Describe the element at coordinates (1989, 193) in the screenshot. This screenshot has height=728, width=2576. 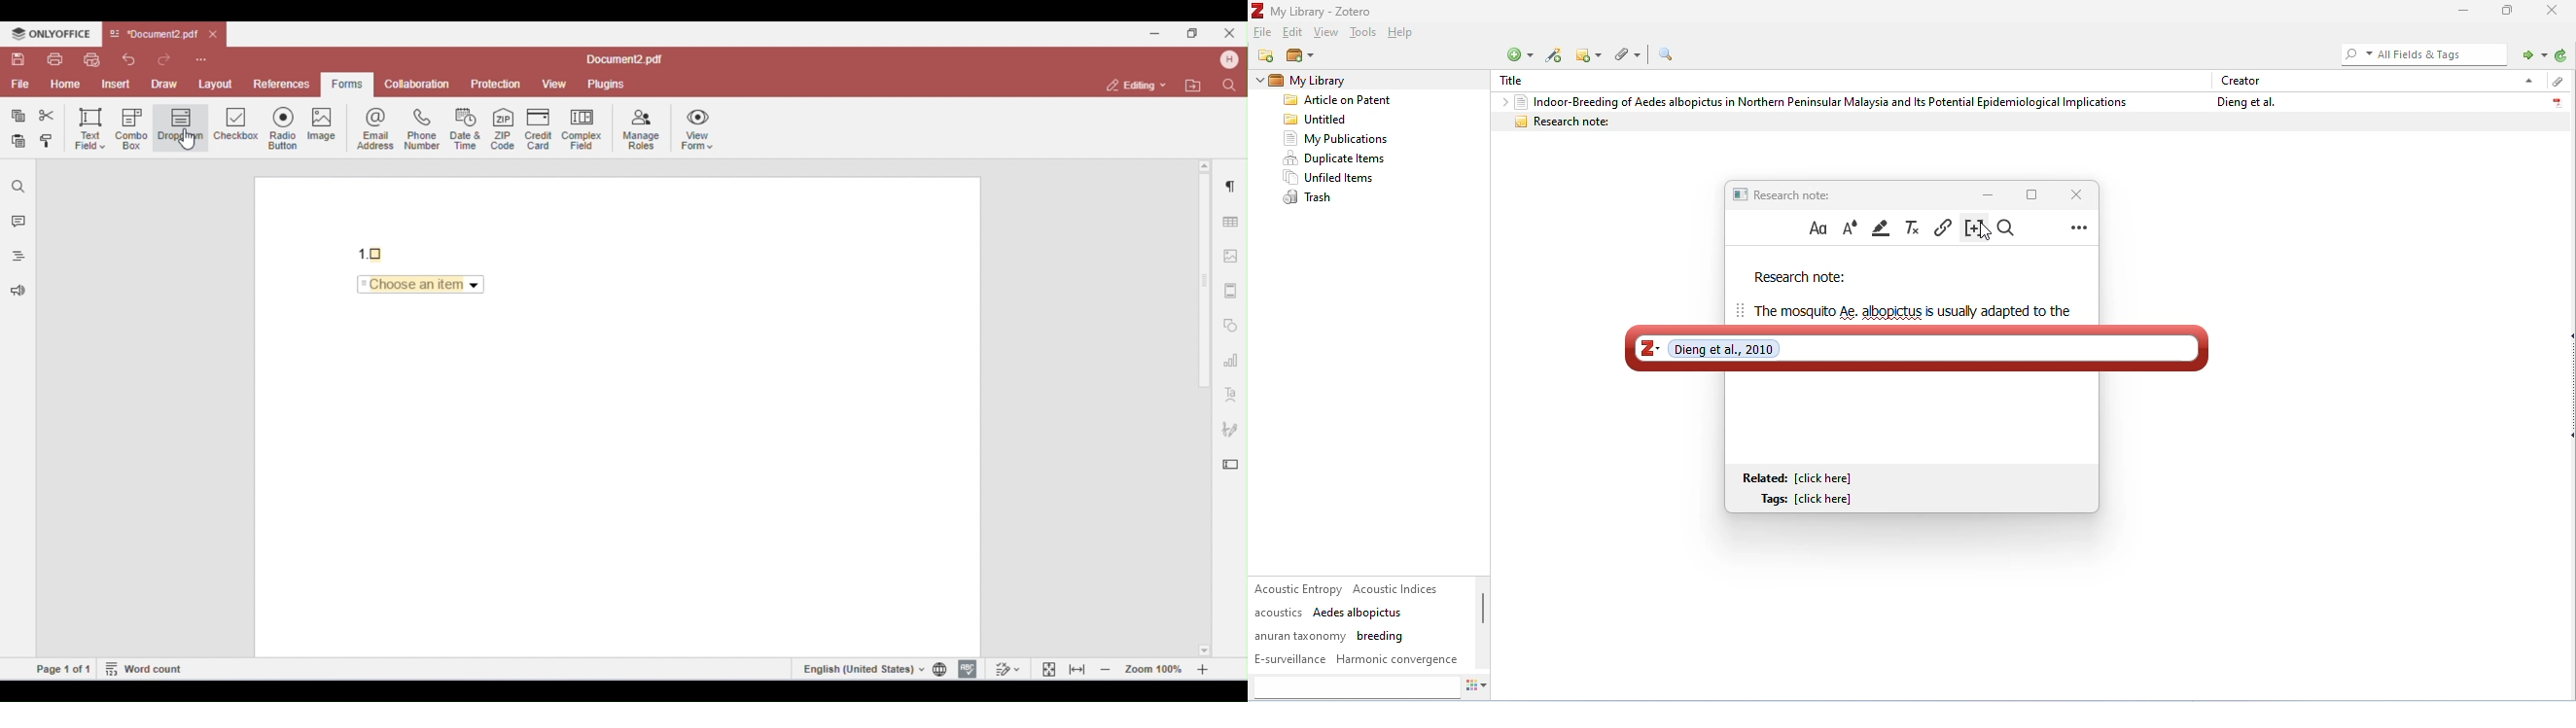
I see `minimize` at that location.